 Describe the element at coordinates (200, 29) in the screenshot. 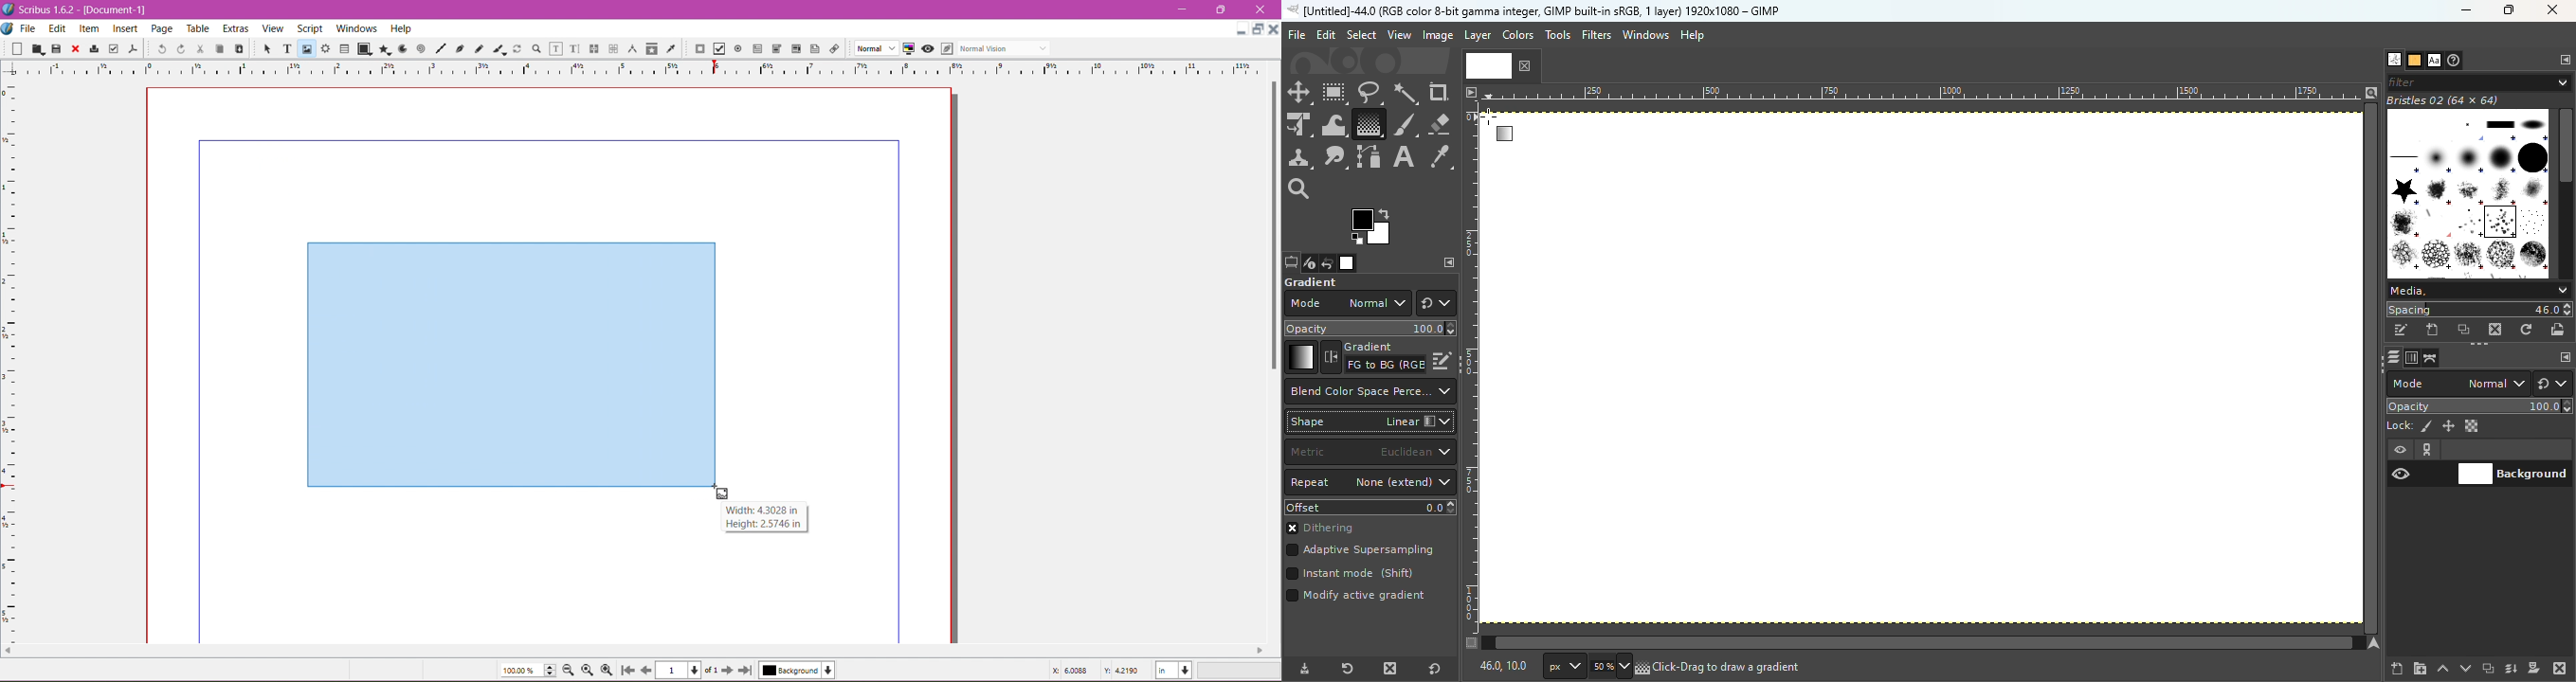

I see `Table` at that location.